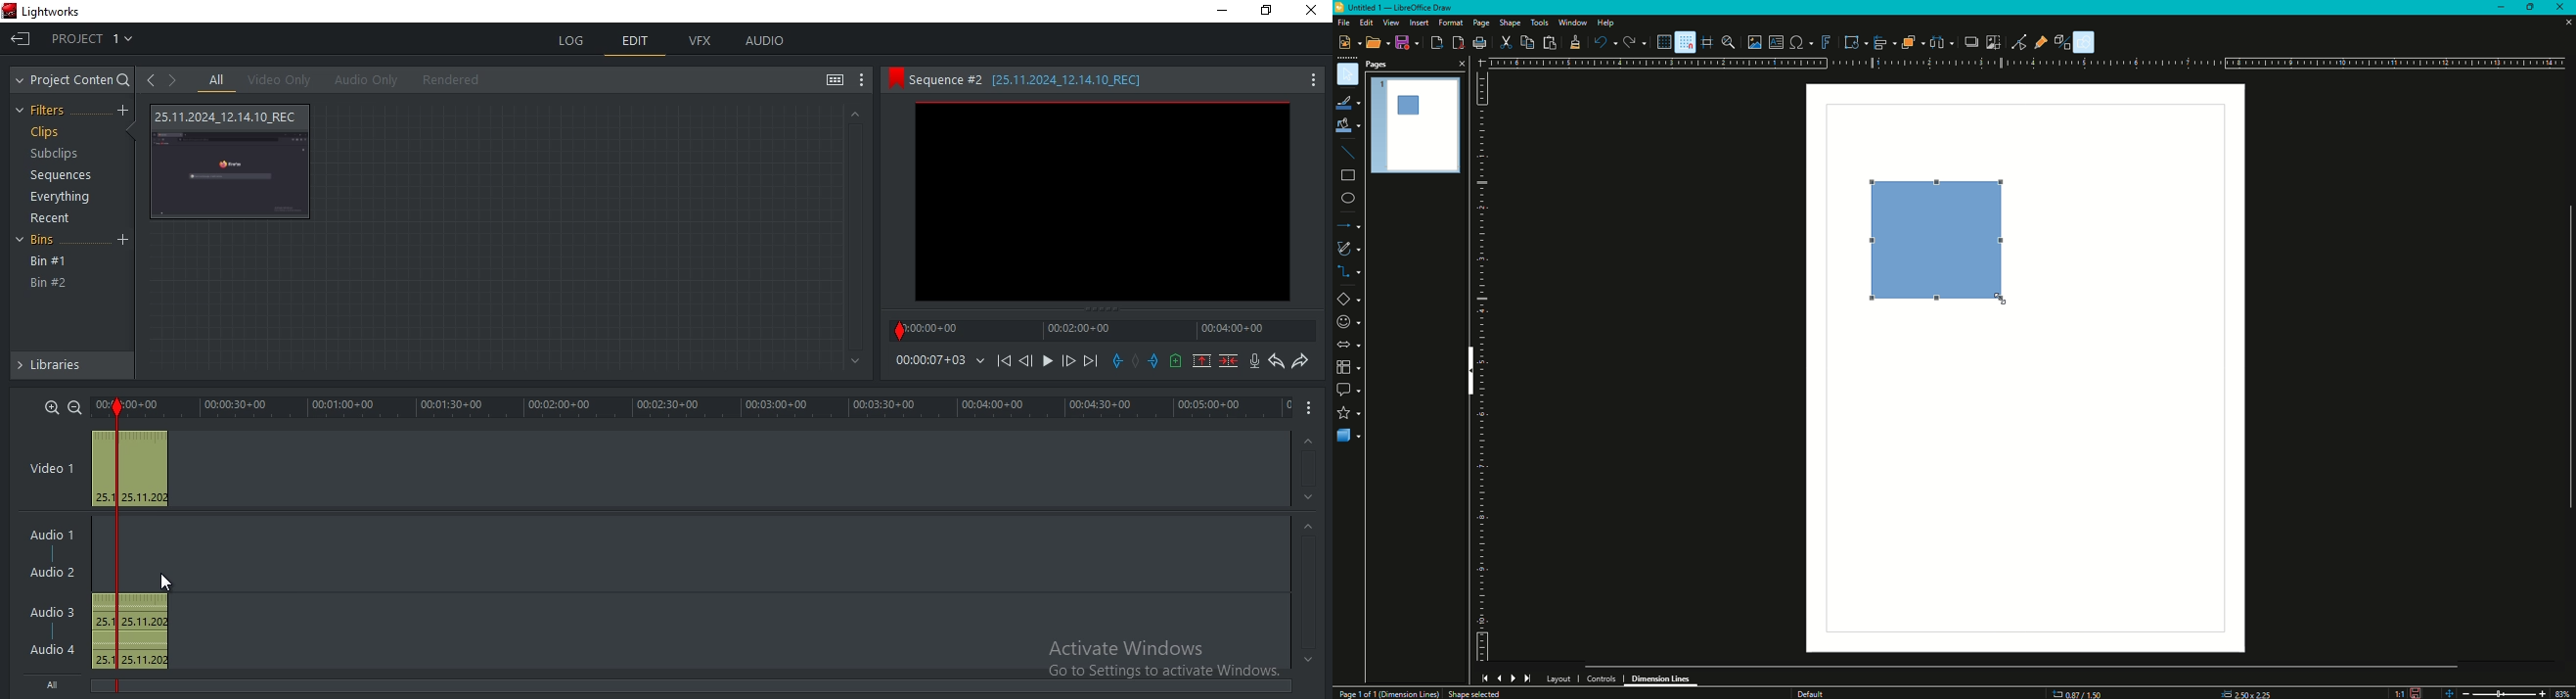 The width and height of the screenshot is (2576, 700). What do you see at coordinates (1851, 41) in the screenshot?
I see `Transformations` at bounding box center [1851, 41].